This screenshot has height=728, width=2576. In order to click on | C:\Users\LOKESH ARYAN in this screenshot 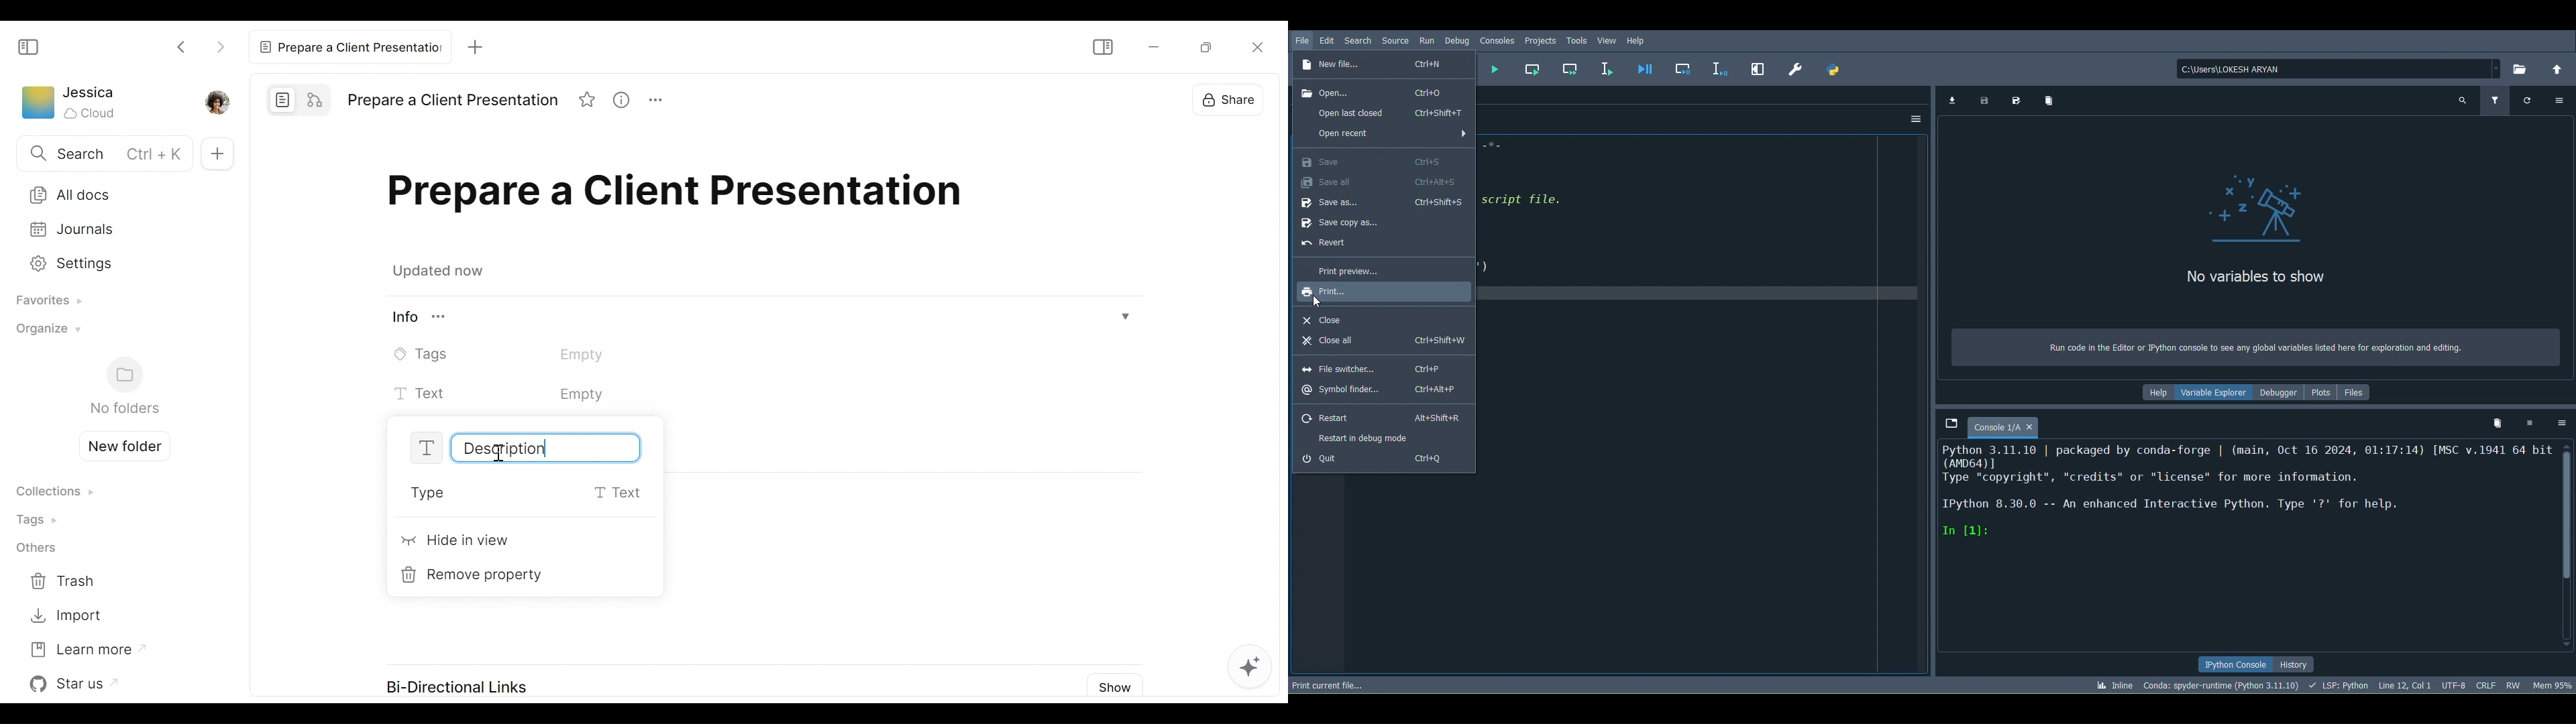, I will do `click(2333, 69)`.